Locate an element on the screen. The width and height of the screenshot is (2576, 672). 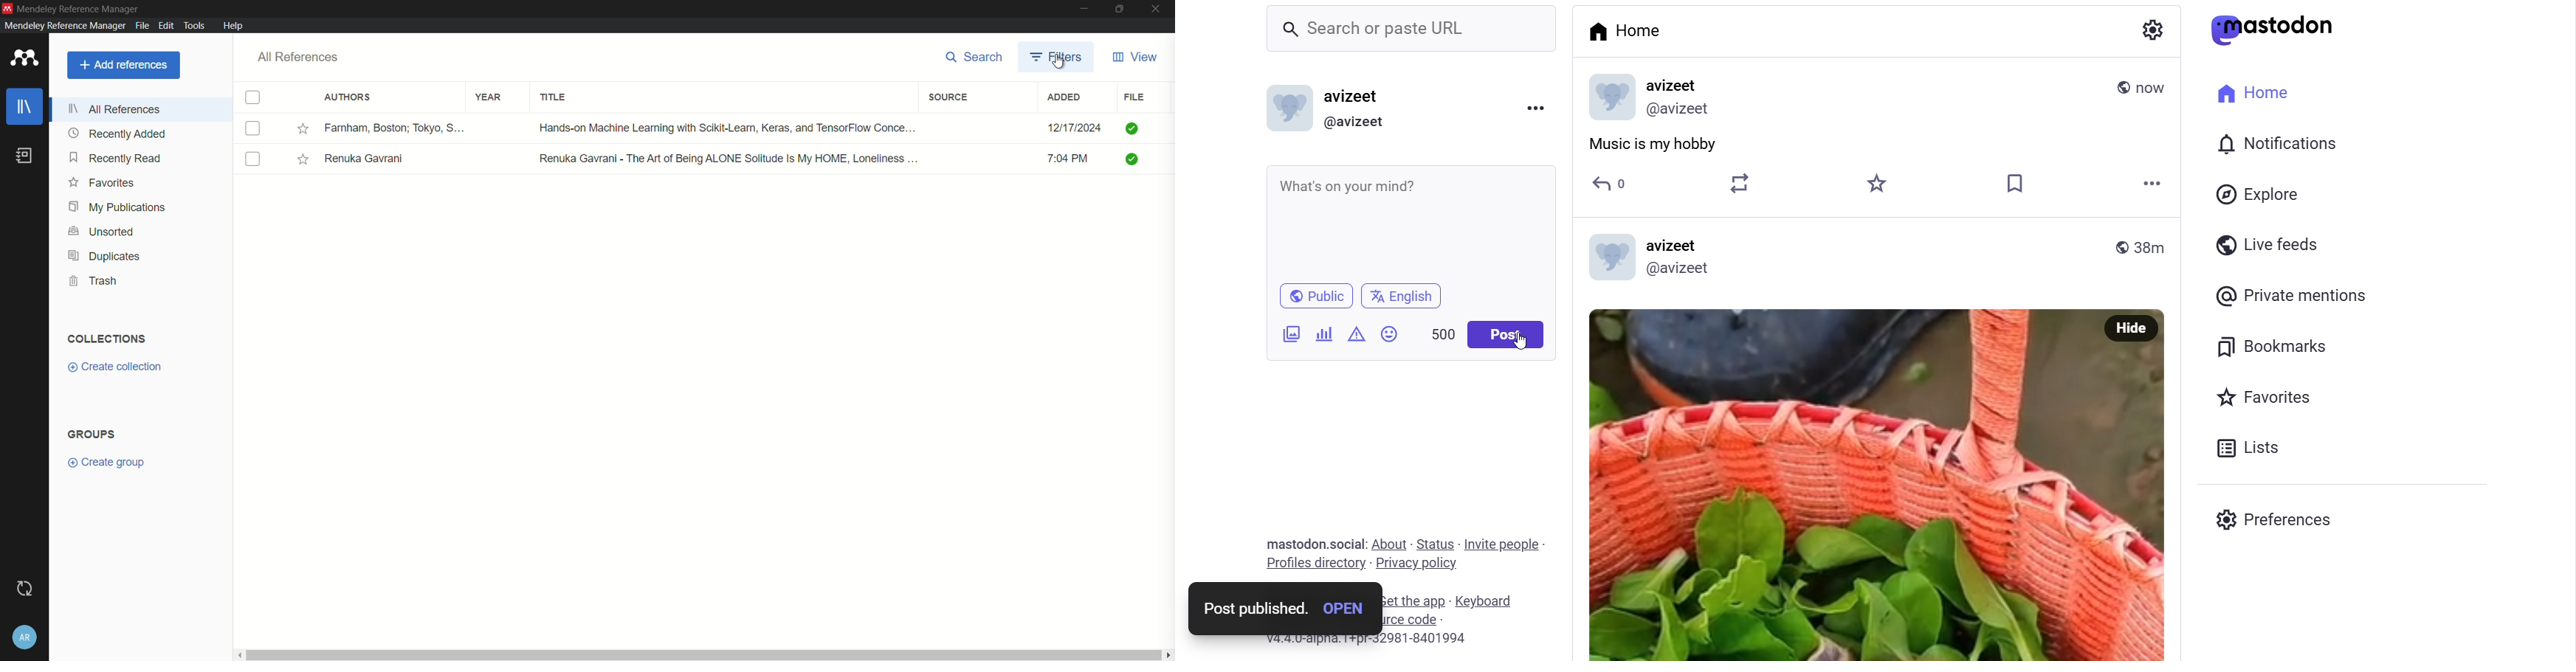
Lists is located at coordinates (2251, 448).